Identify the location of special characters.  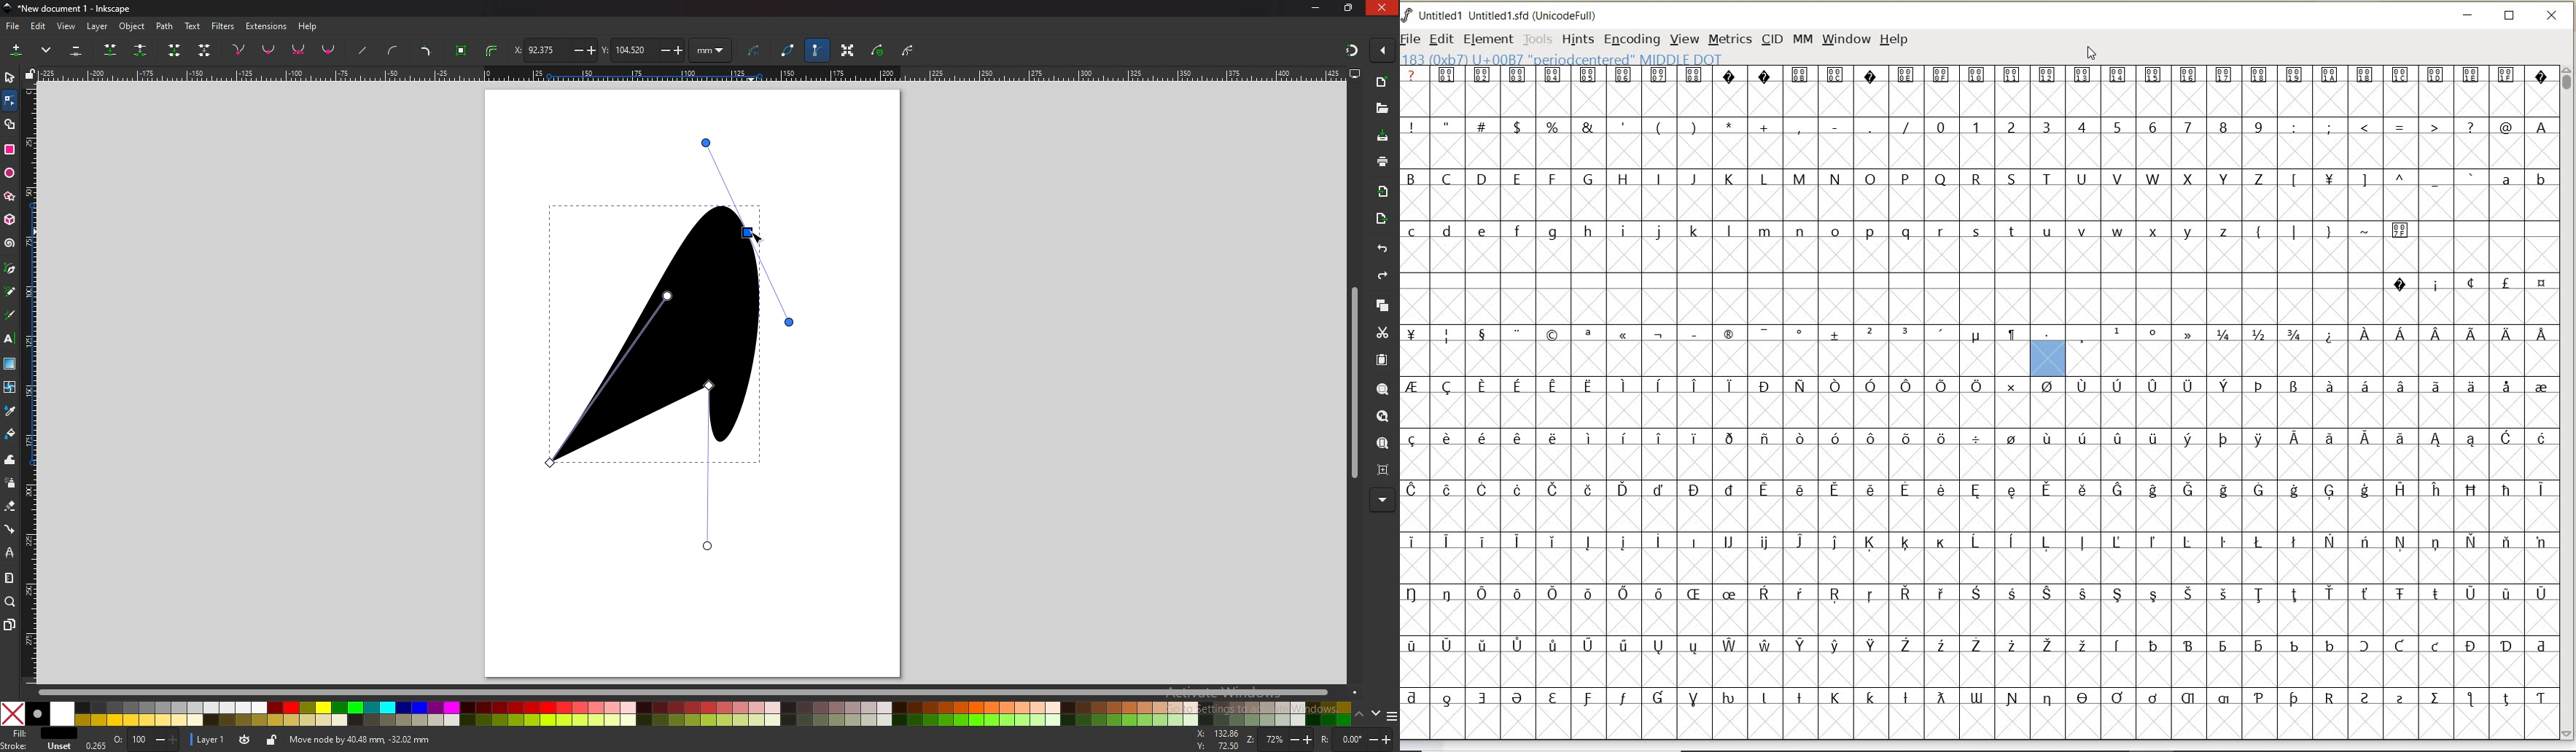
(2423, 127).